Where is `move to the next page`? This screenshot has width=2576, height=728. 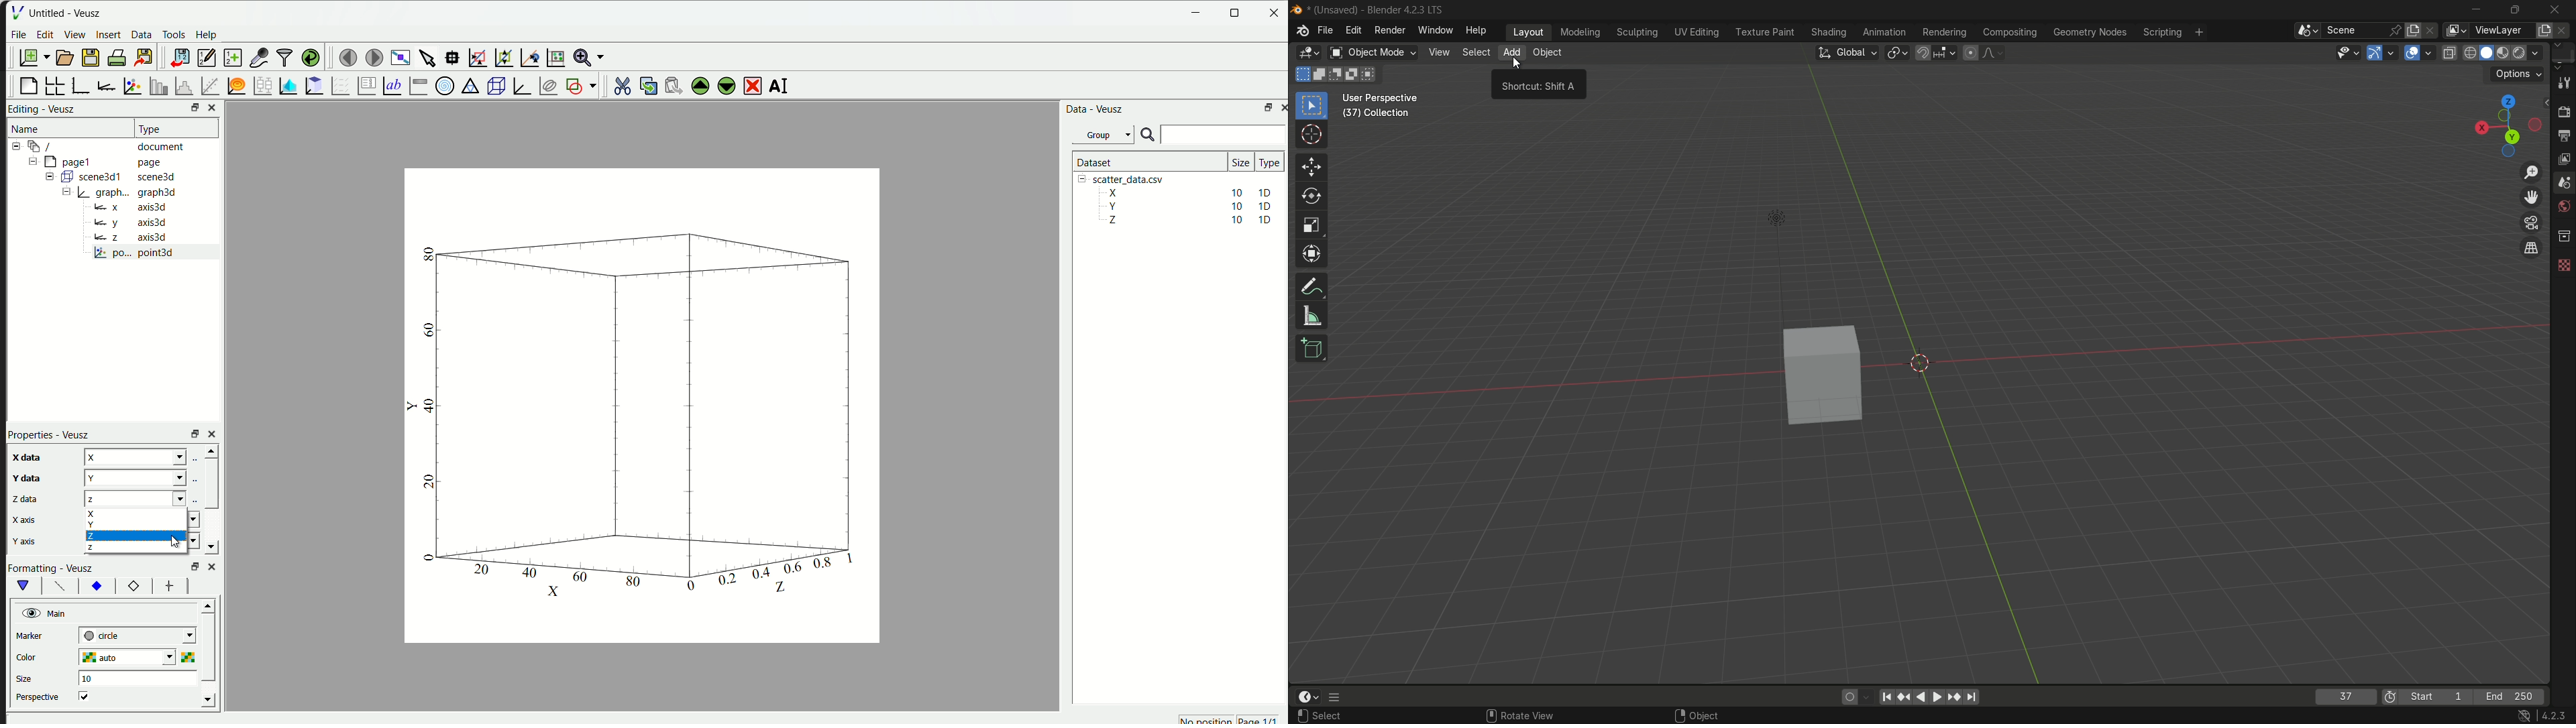
move to the next page is located at coordinates (372, 56).